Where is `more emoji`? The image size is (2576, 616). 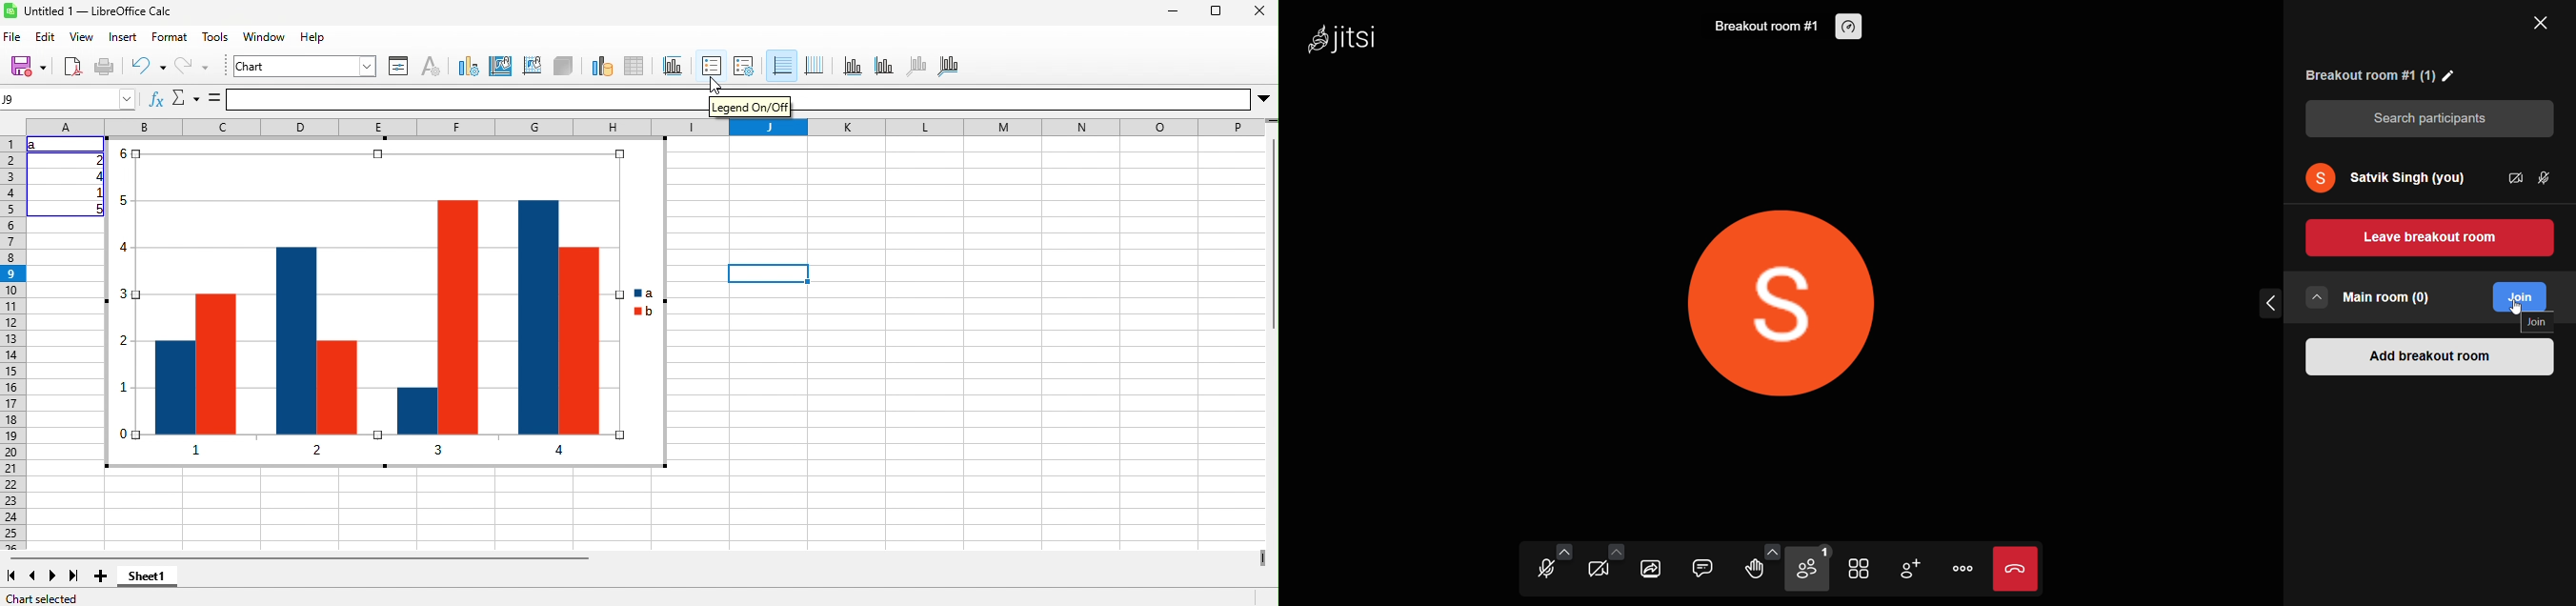 more emoji is located at coordinates (1773, 549).